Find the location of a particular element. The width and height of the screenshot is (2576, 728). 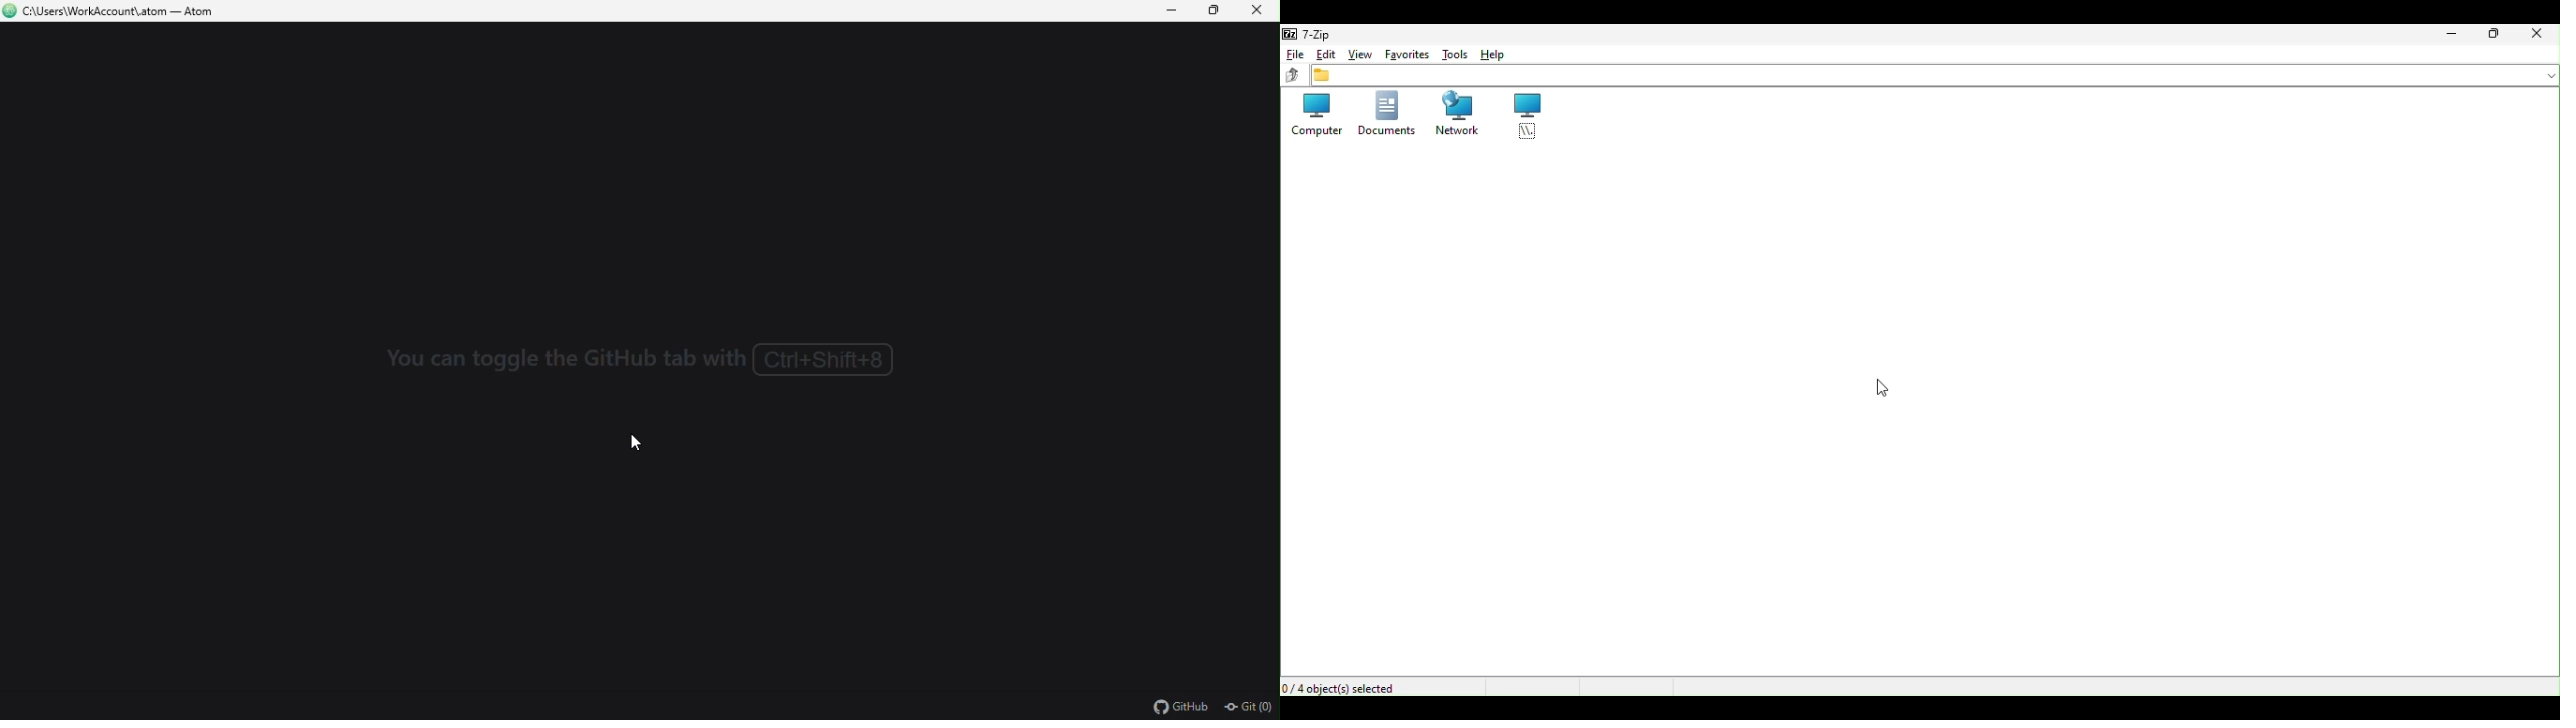

Computer  is located at coordinates (1314, 115).